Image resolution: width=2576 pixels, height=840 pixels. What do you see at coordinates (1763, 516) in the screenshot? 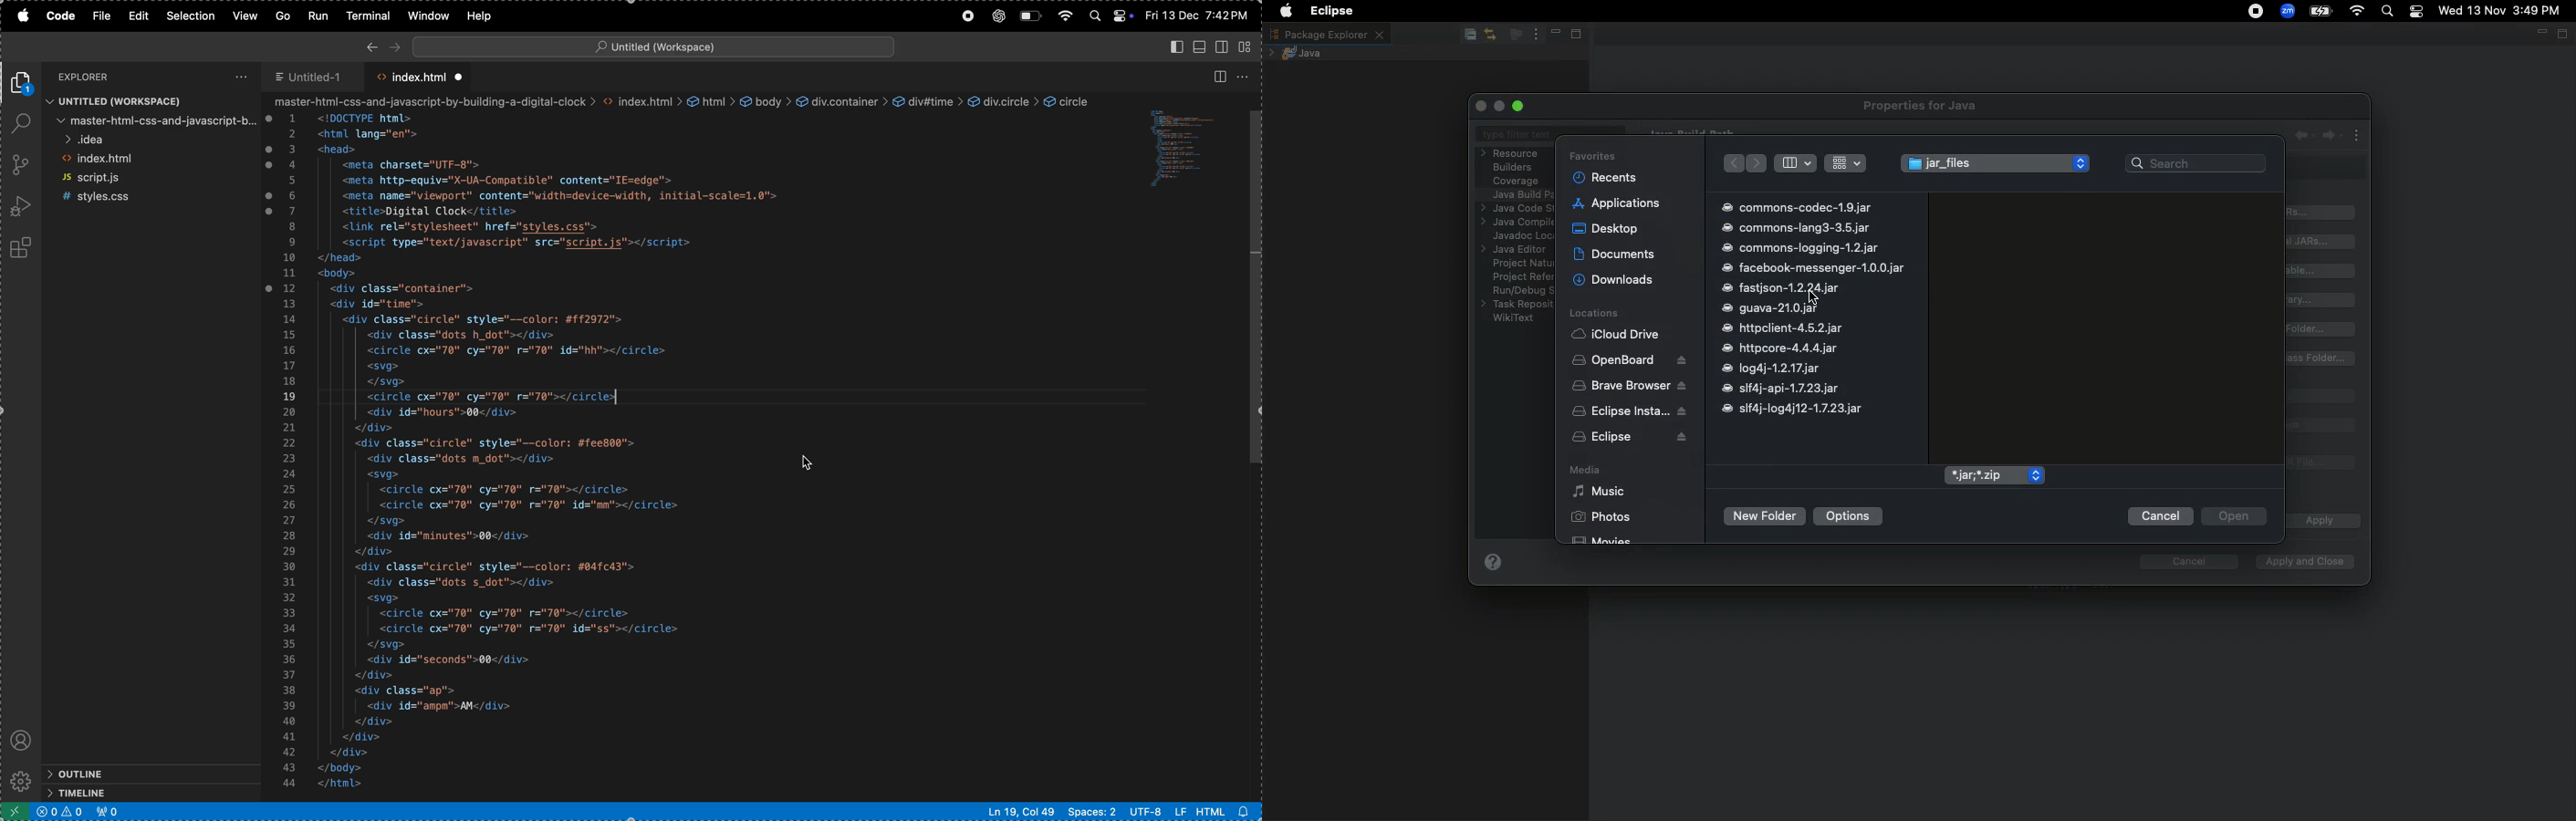
I see `New folder` at bounding box center [1763, 516].